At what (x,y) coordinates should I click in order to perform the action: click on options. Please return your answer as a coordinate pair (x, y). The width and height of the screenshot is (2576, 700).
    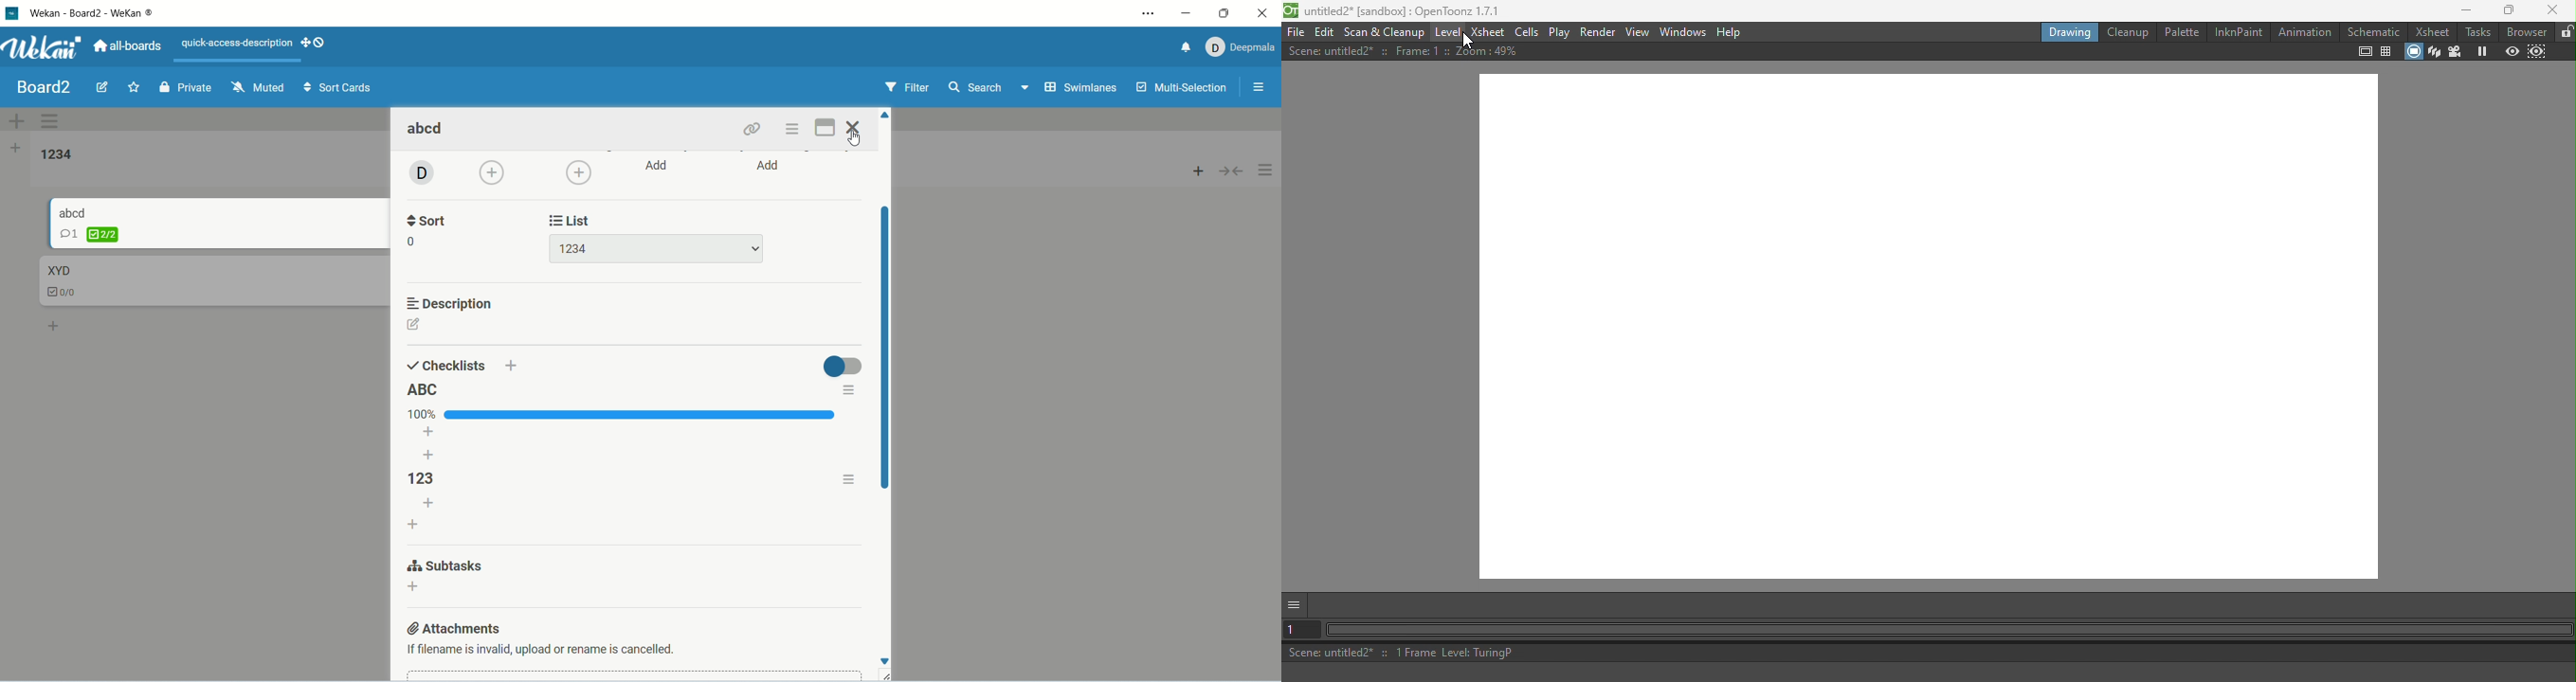
    Looking at the image, I should click on (849, 389).